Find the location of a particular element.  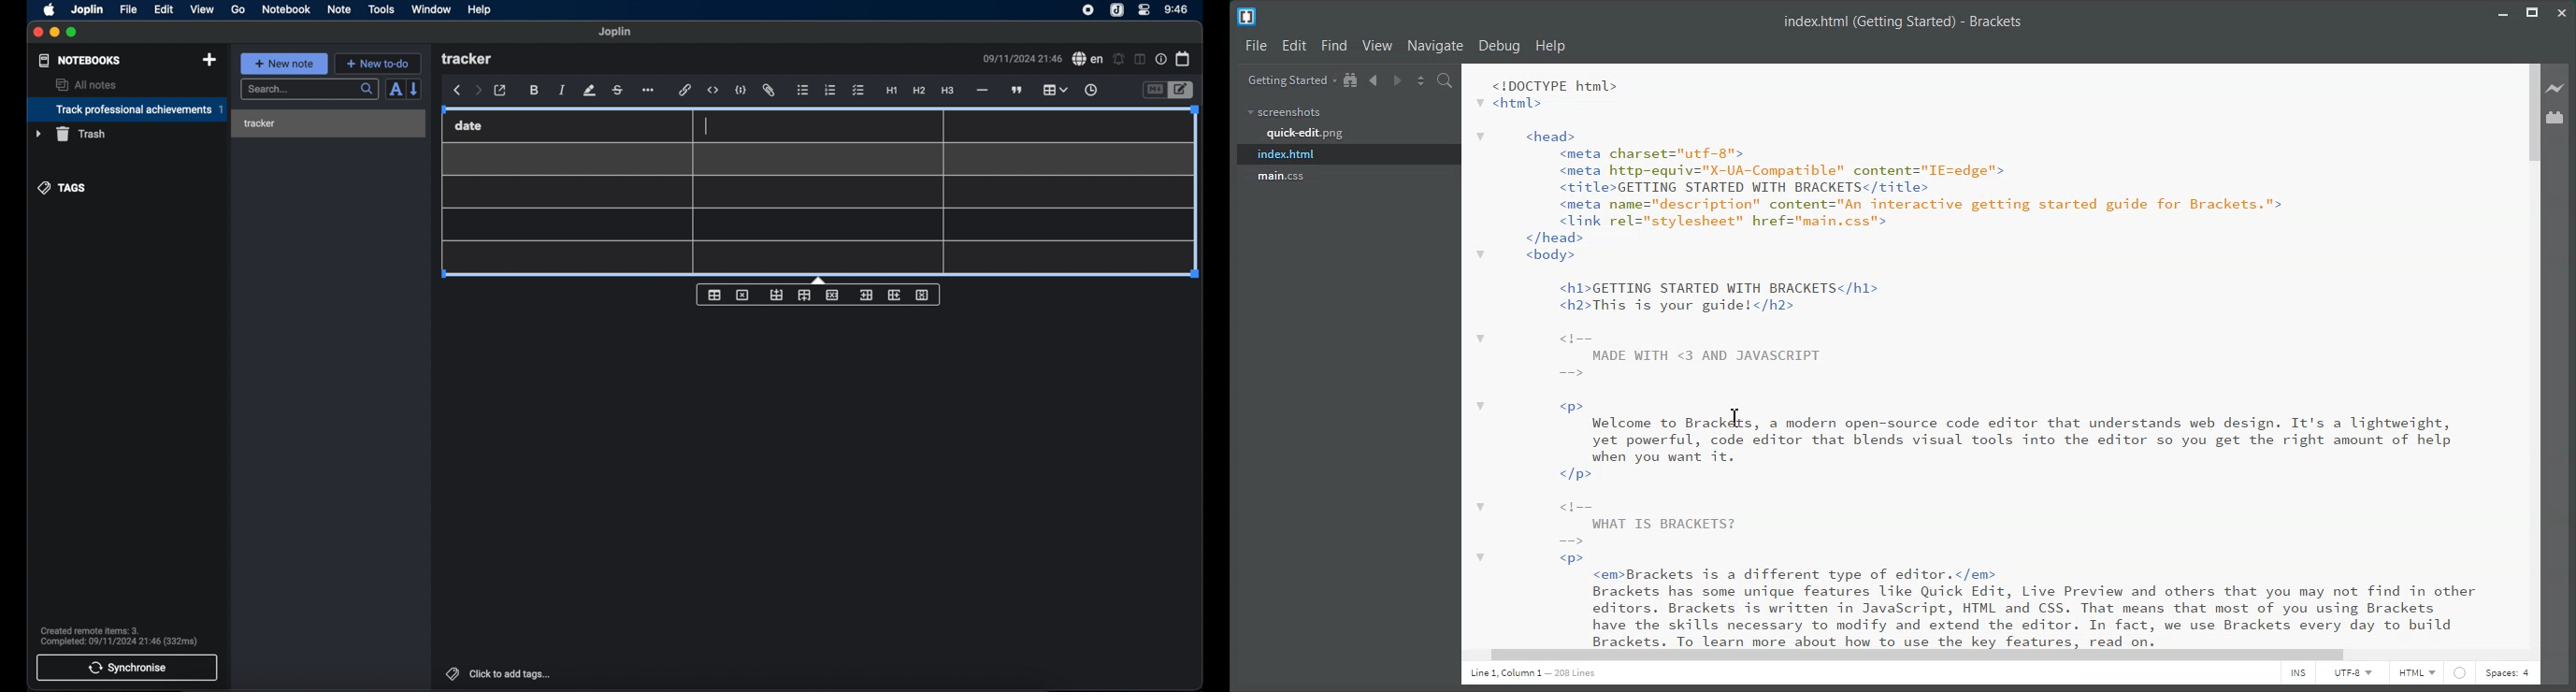

heading 2 is located at coordinates (919, 91).